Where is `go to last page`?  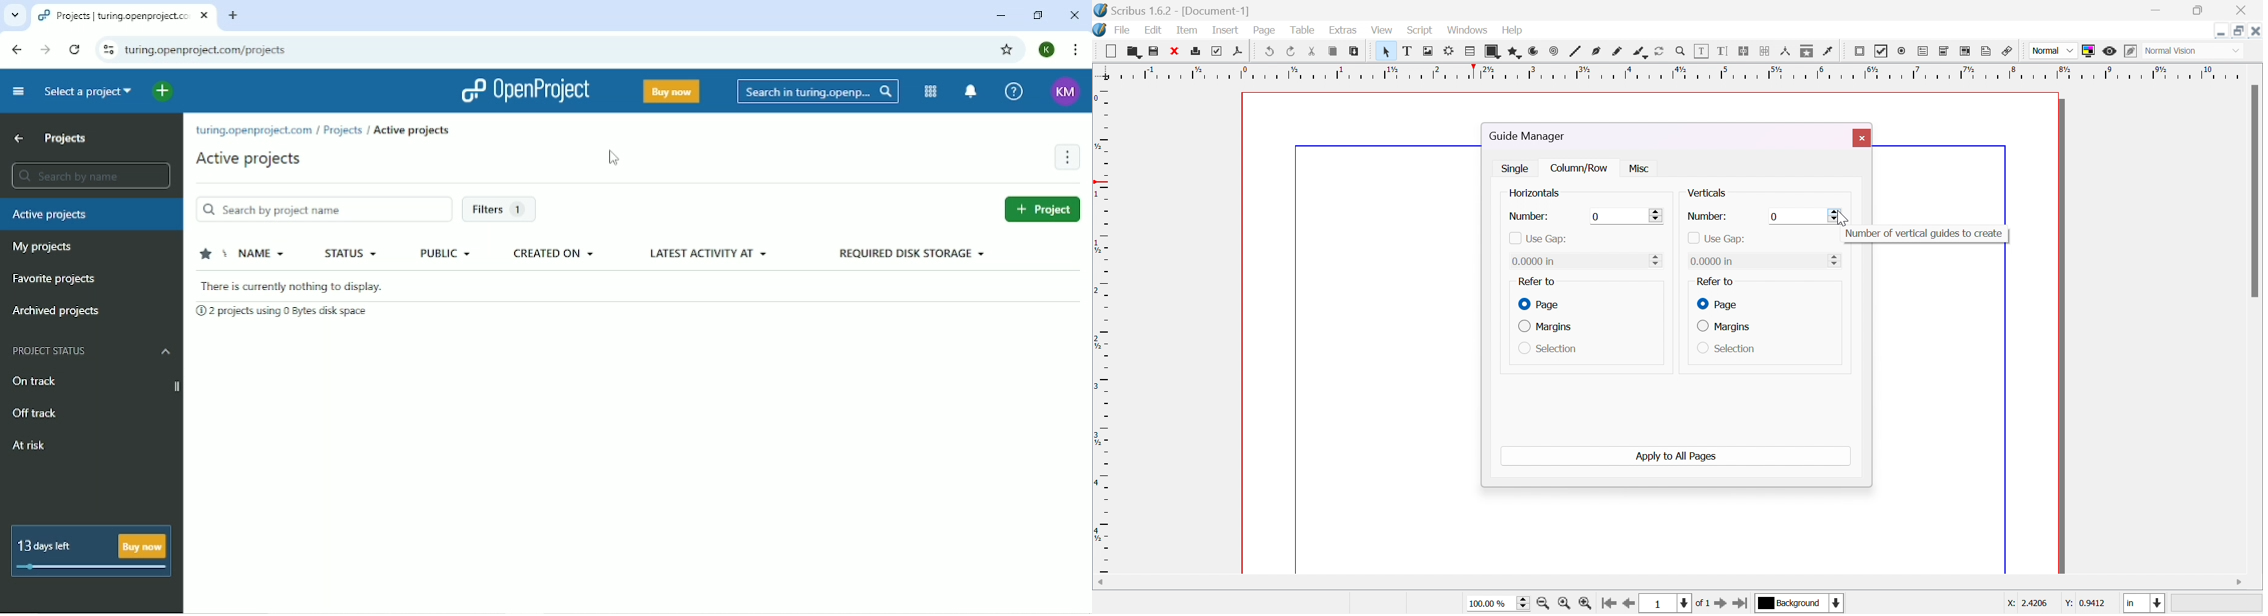
go to last page is located at coordinates (1743, 602).